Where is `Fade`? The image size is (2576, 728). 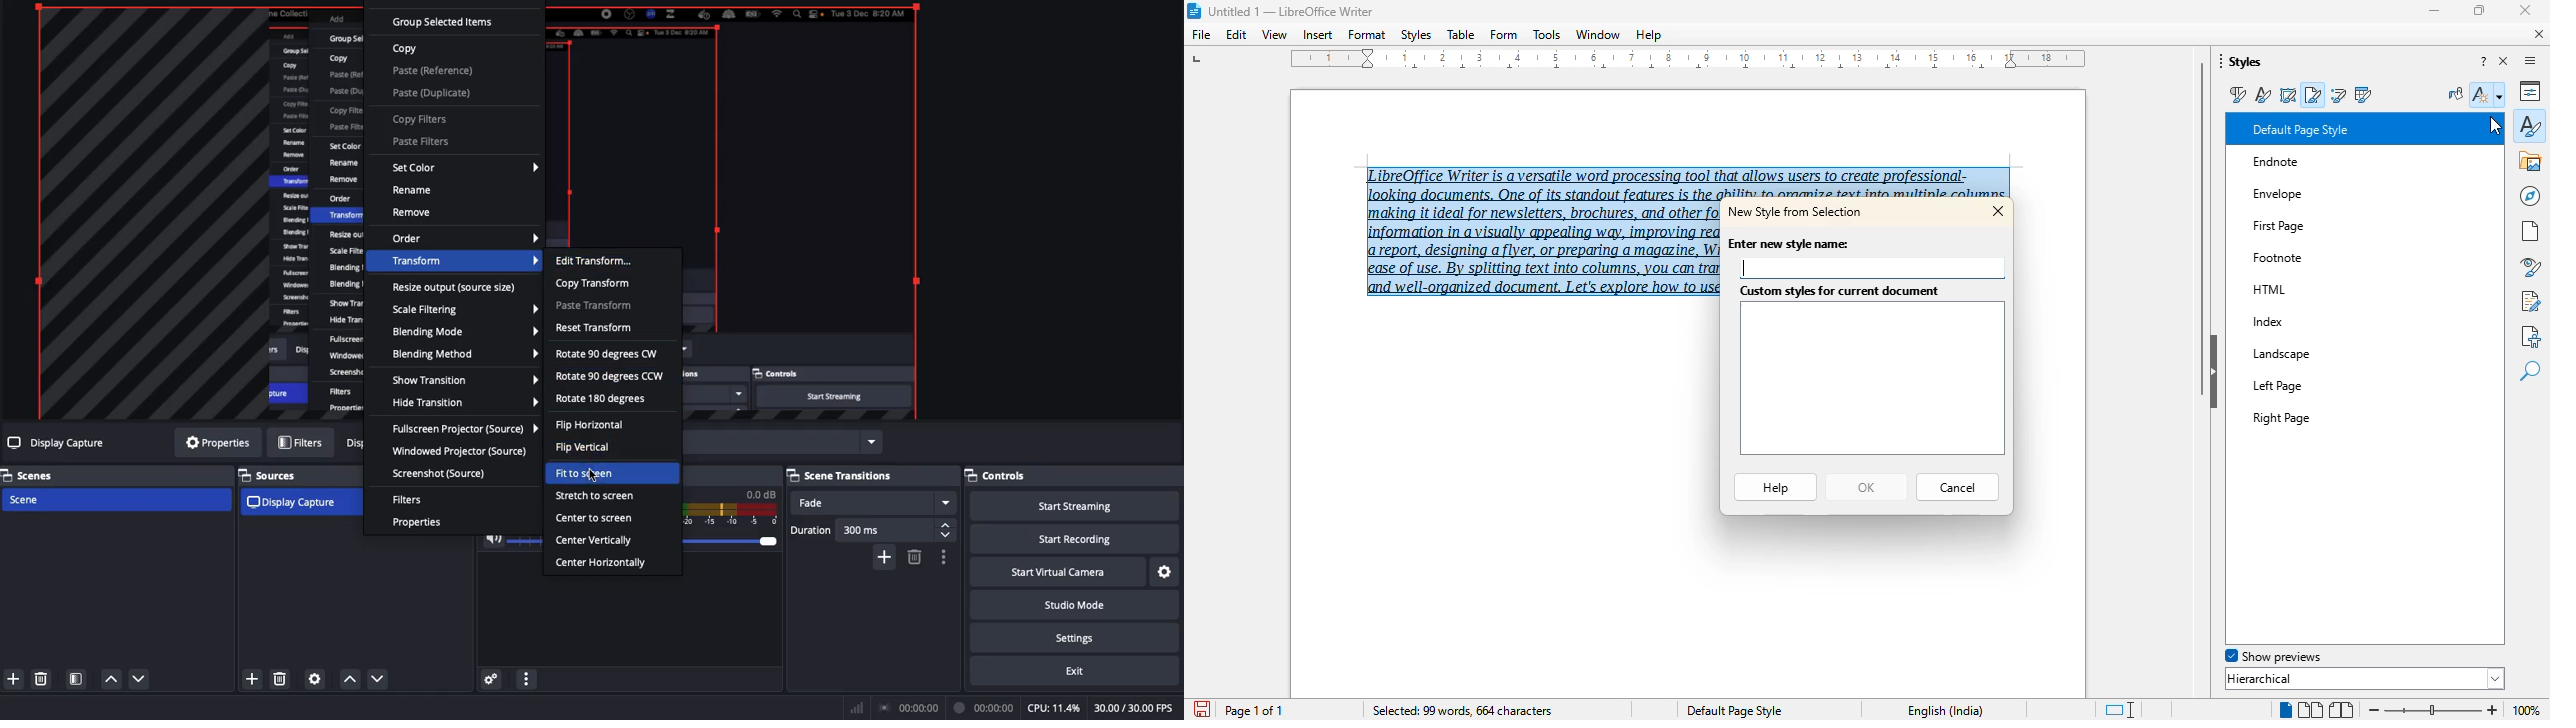 Fade is located at coordinates (875, 504).